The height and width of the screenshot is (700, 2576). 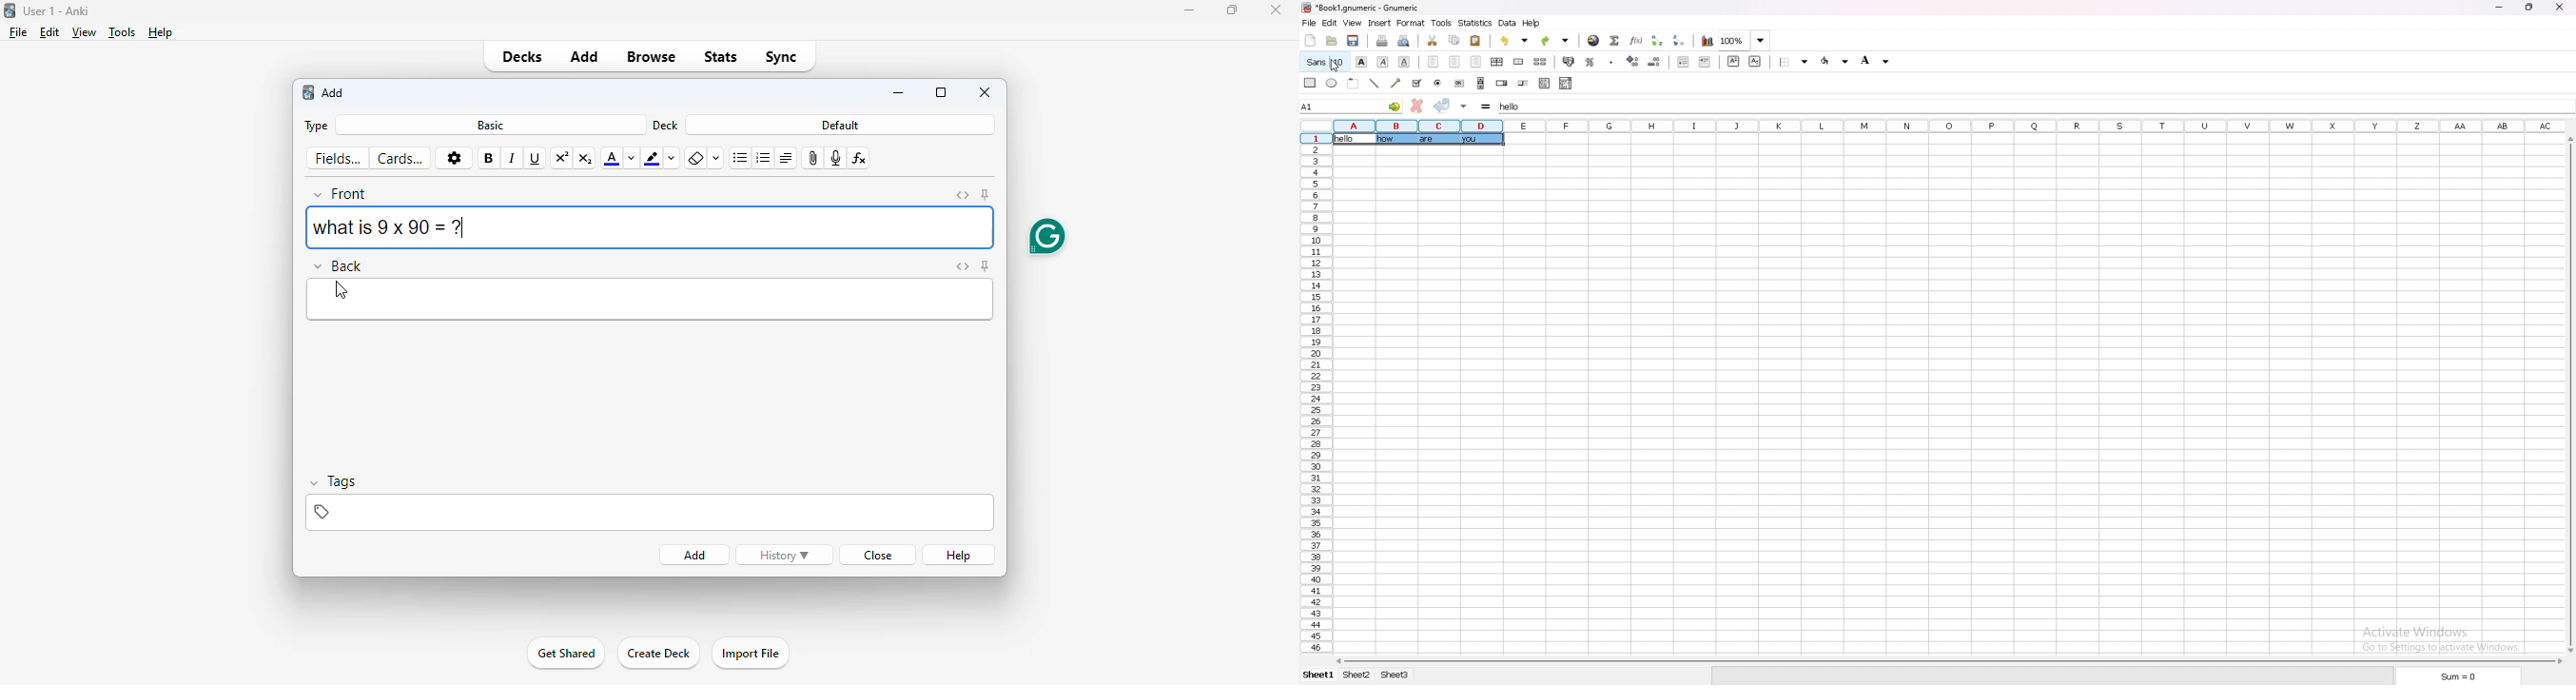 I want to click on add, so click(x=586, y=55).